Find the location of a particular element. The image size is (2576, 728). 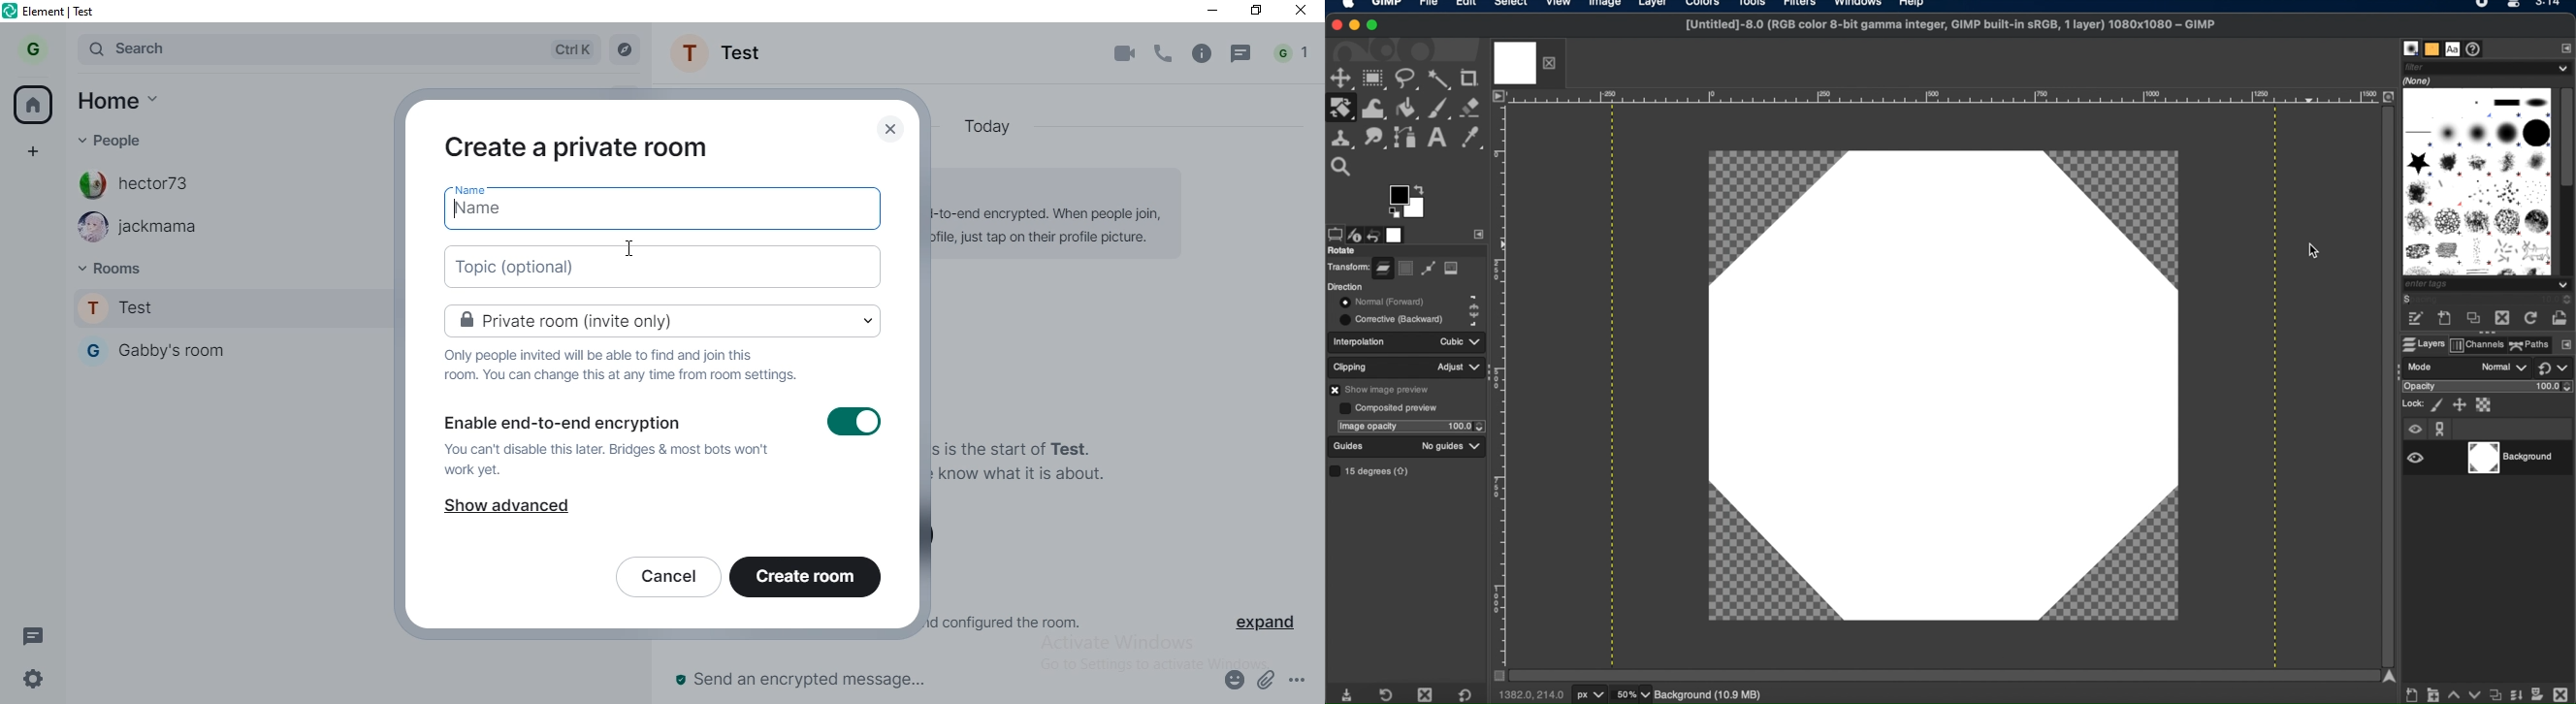

images is located at coordinates (1397, 234).